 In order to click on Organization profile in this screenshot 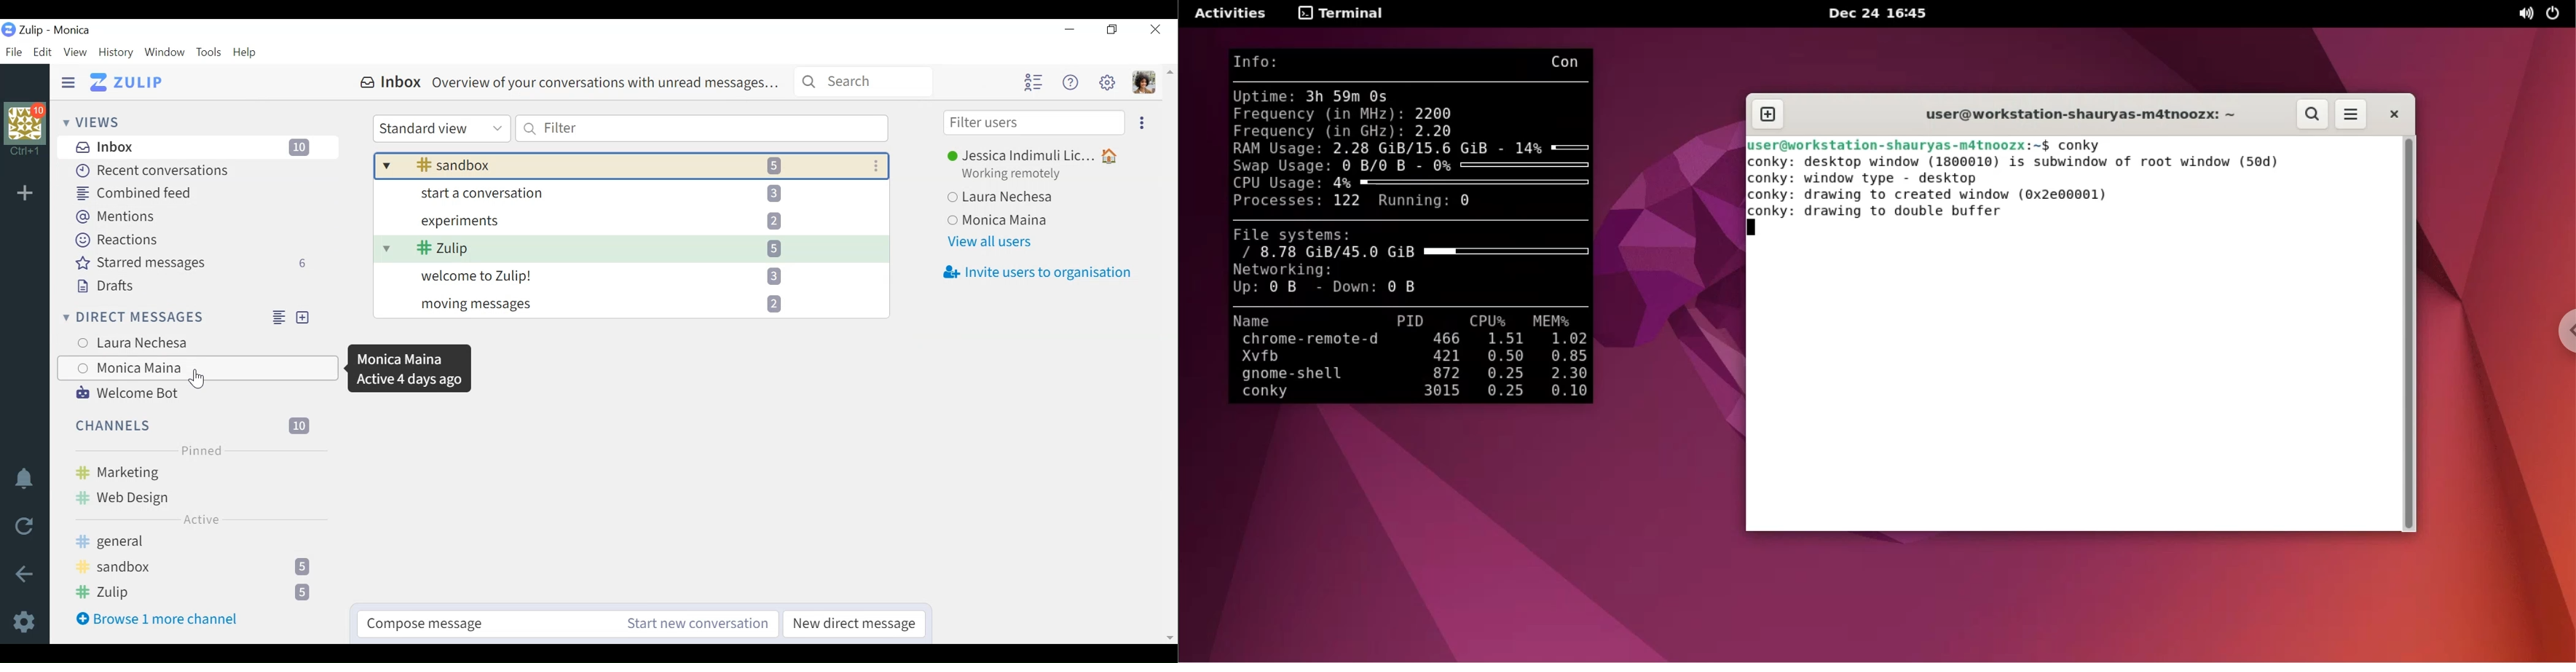, I will do `click(25, 120)`.